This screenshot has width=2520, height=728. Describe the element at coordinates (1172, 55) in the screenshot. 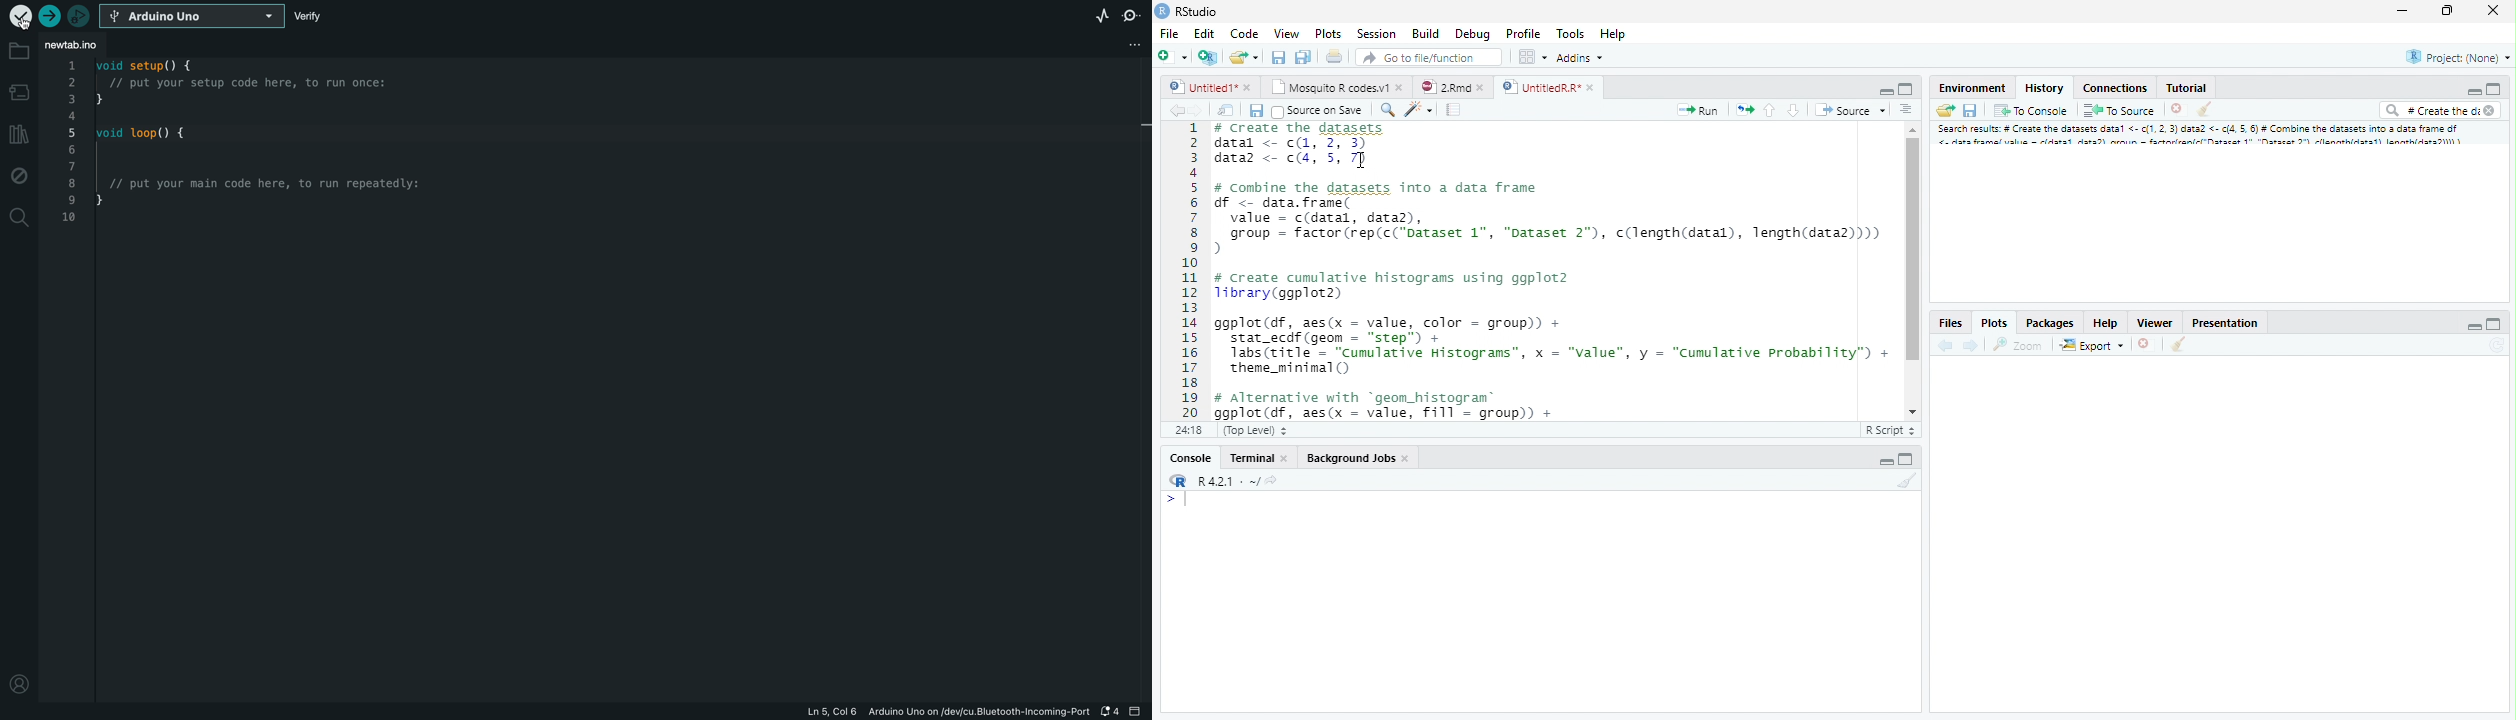

I see `New file` at that location.